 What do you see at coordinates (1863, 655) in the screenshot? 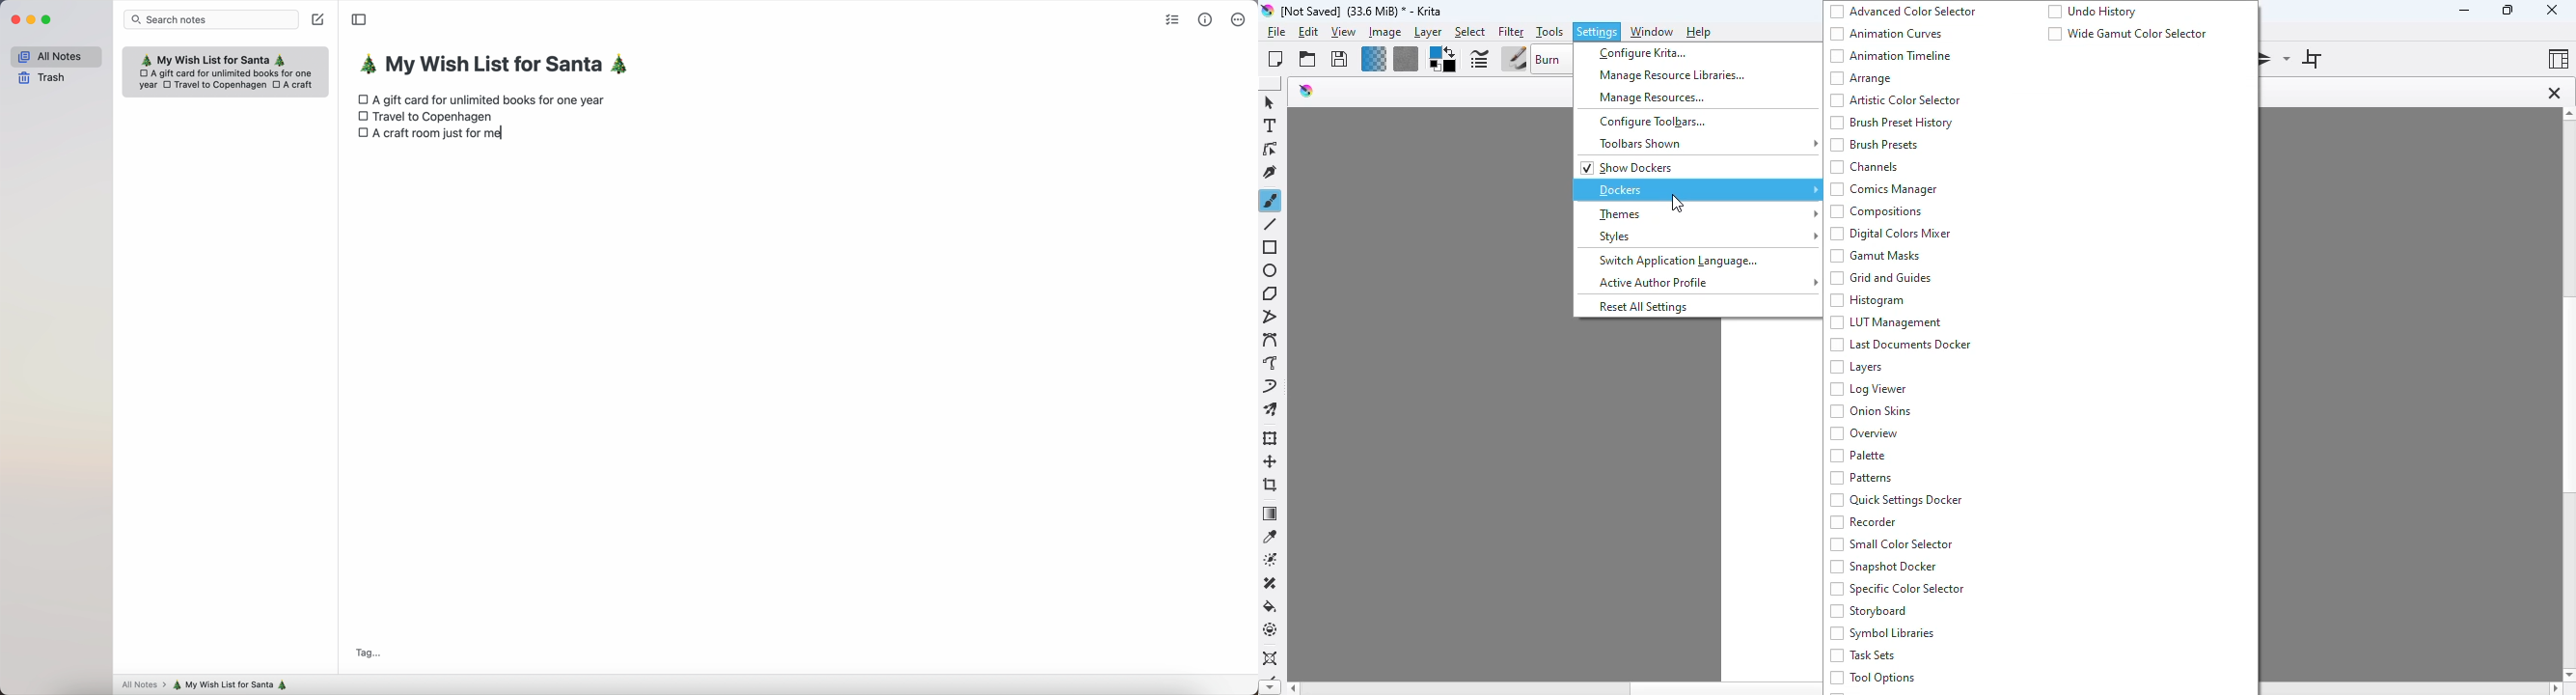
I see `task sets` at bounding box center [1863, 655].